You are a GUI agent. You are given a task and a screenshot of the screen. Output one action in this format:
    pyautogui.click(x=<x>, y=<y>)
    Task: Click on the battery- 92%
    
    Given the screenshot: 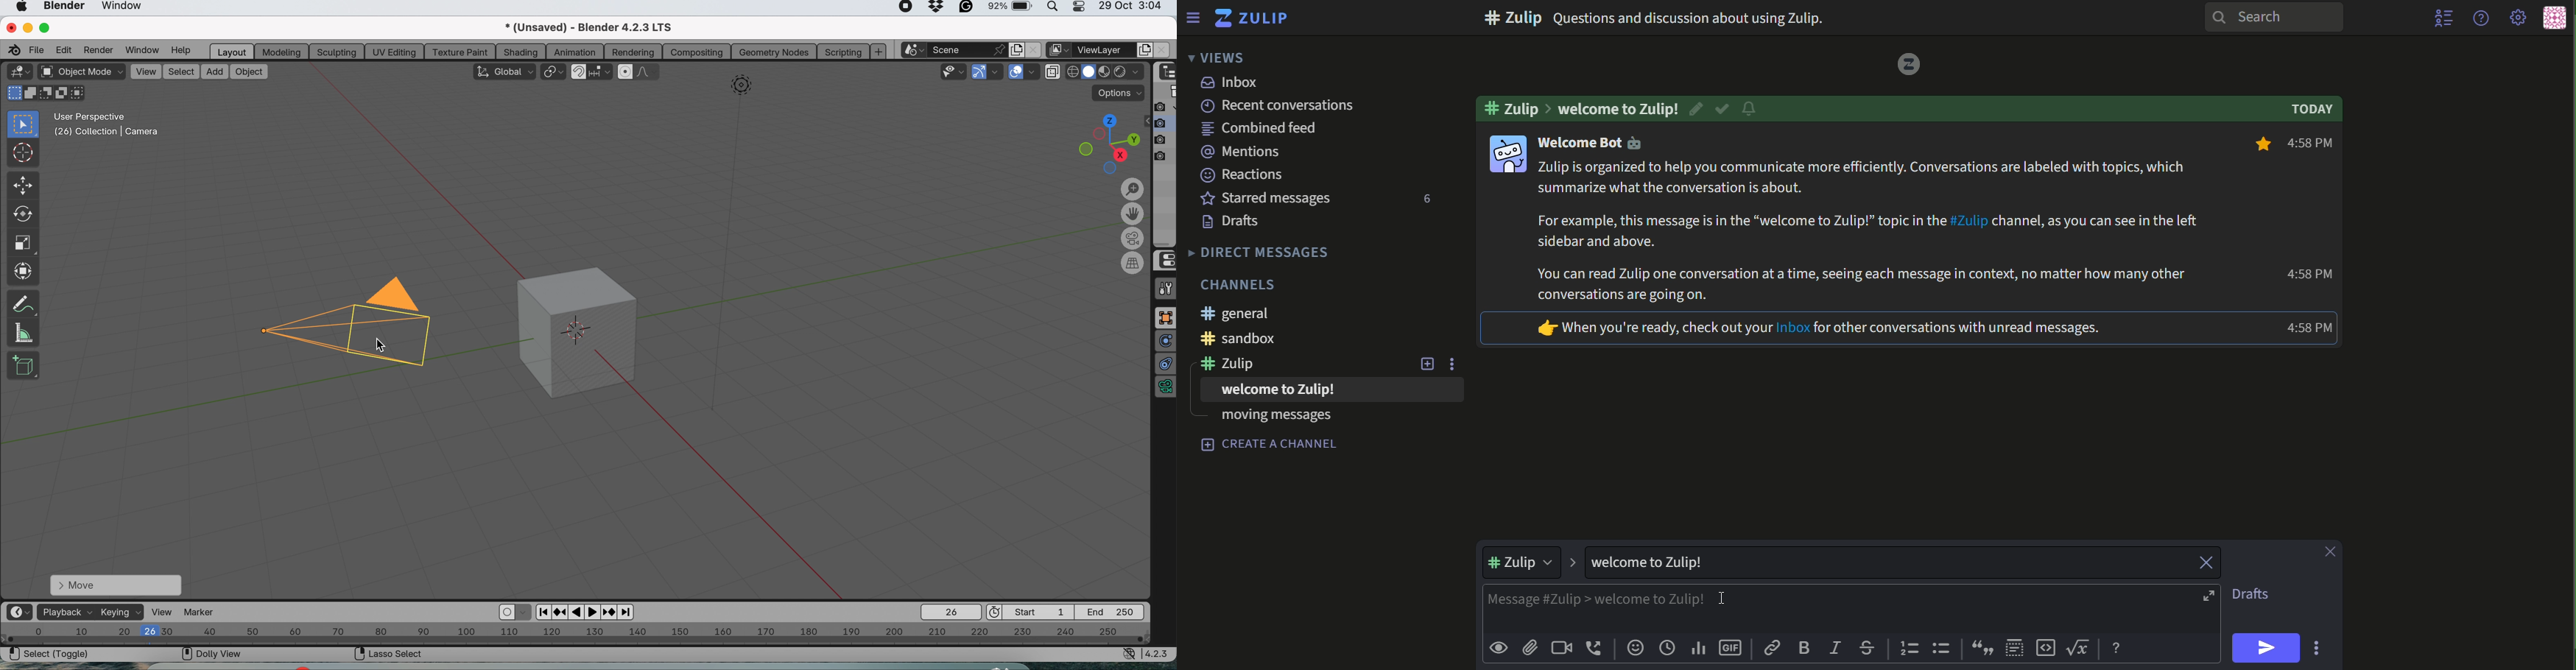 What is the action you would take?
    pyautogui.click(x=1015, y=9)
    